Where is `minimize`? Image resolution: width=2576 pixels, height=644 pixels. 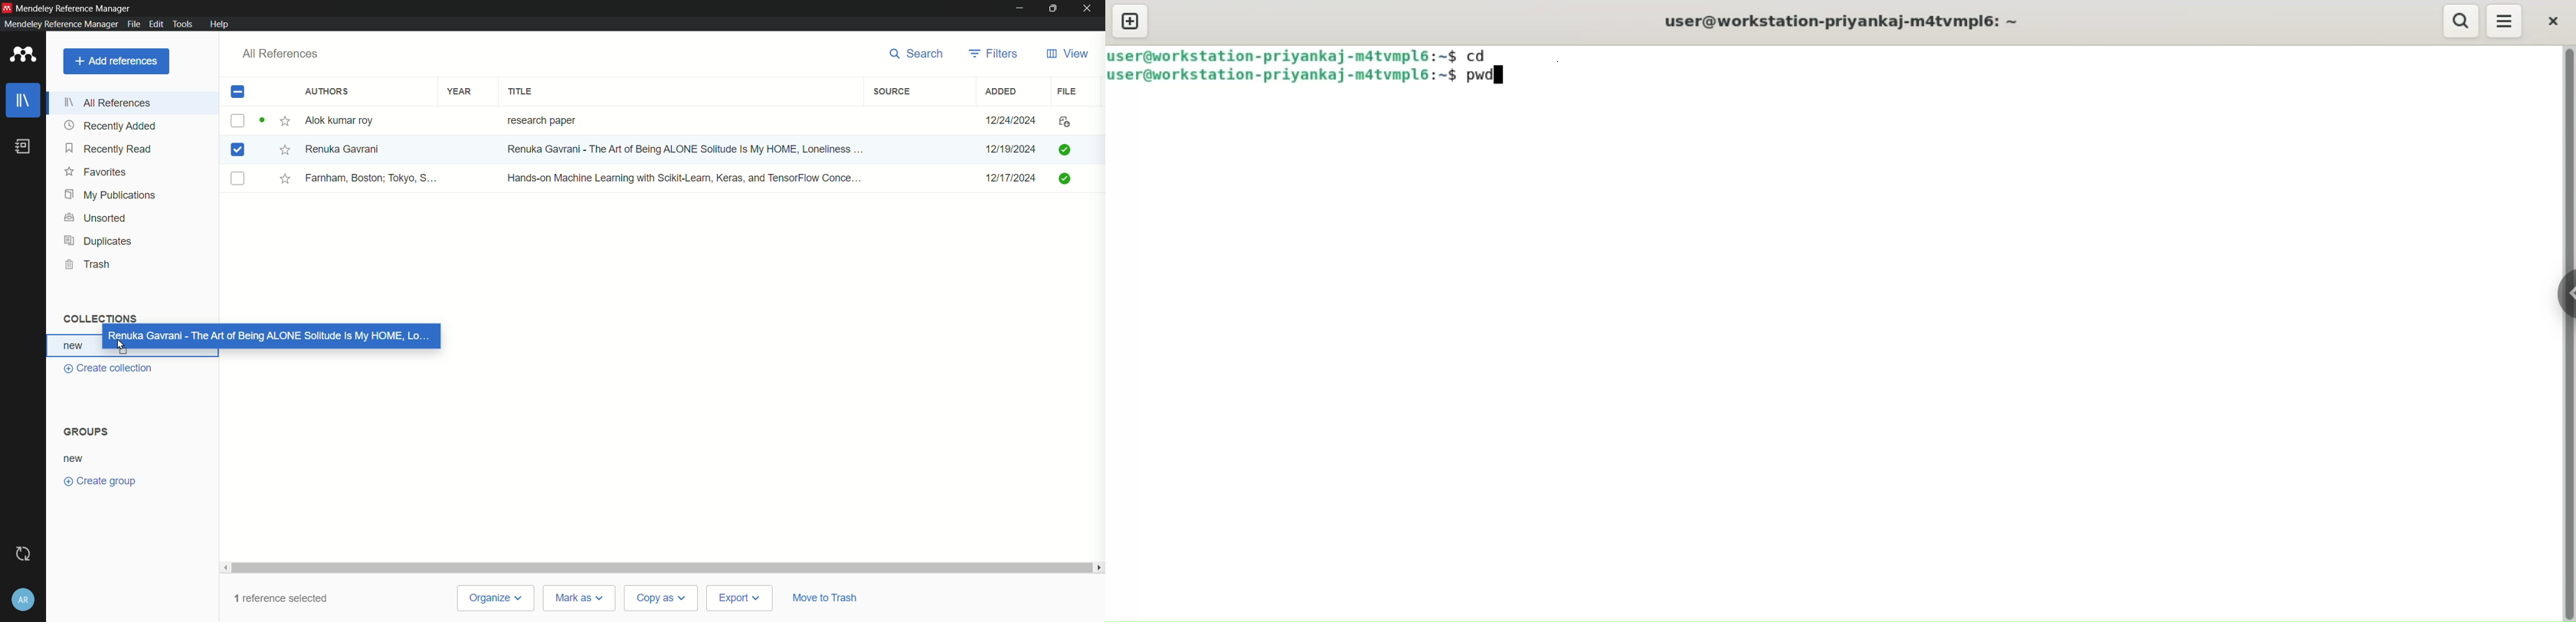 minimize is located at coordinates (1018, 9).